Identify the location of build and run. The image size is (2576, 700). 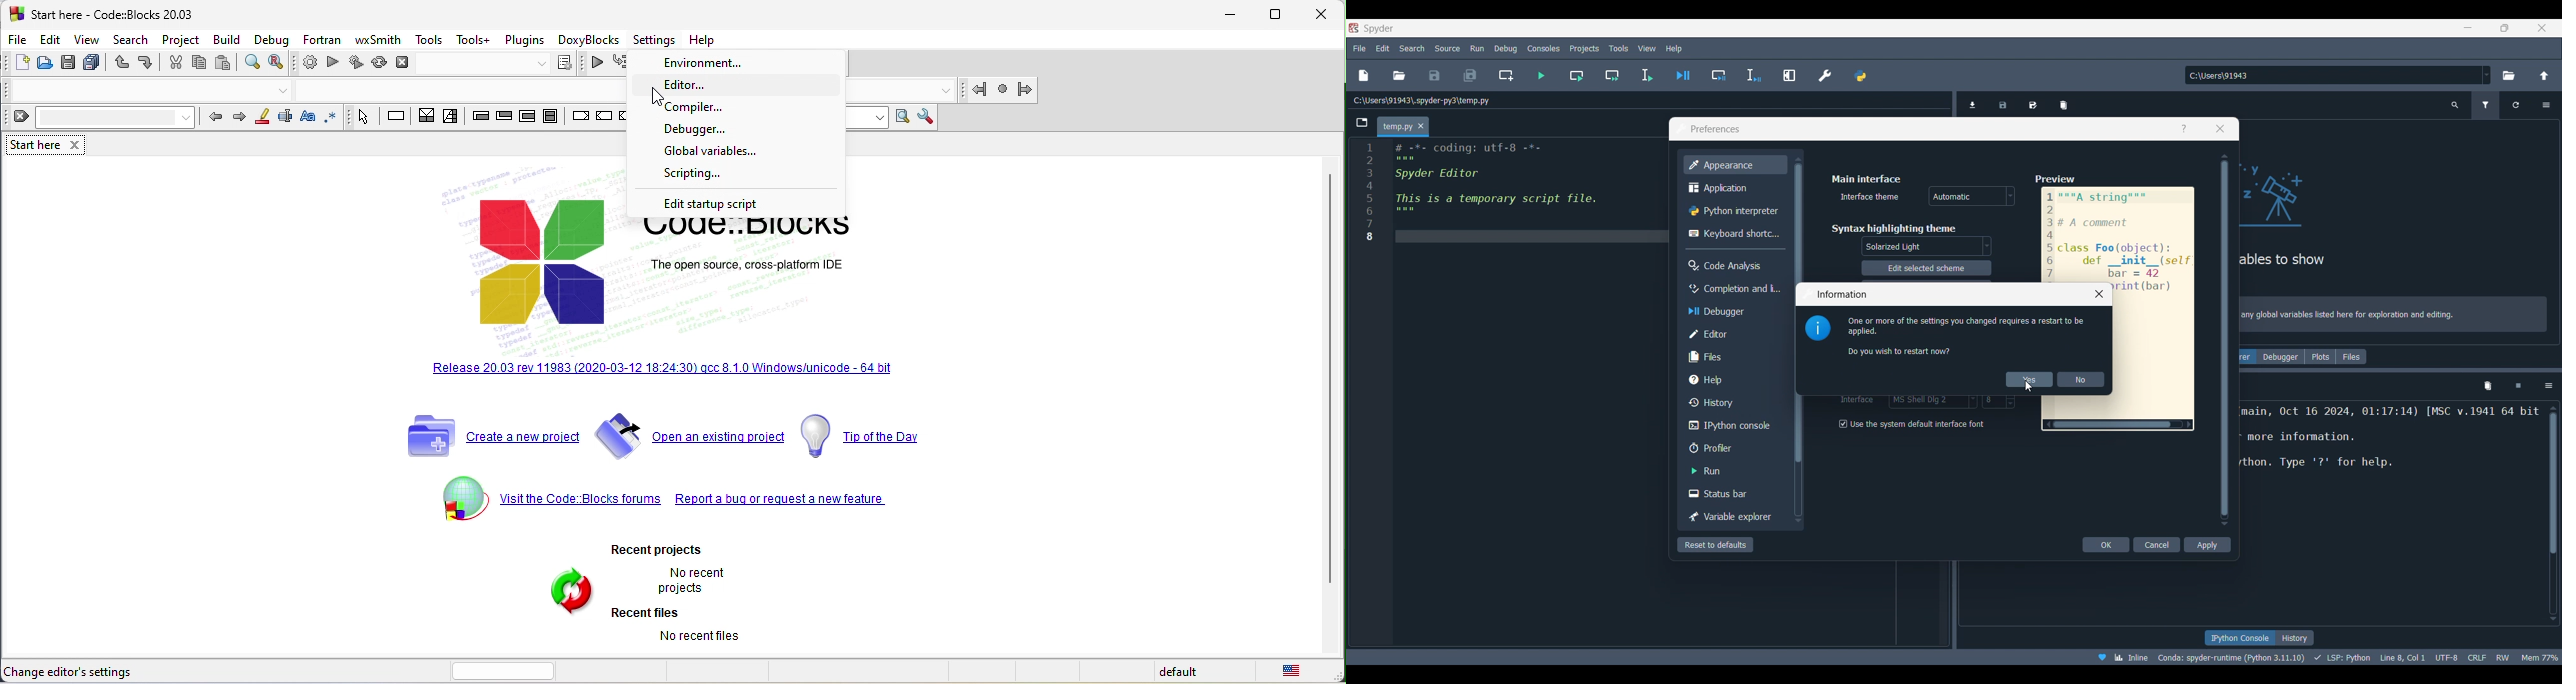
(359, 63).